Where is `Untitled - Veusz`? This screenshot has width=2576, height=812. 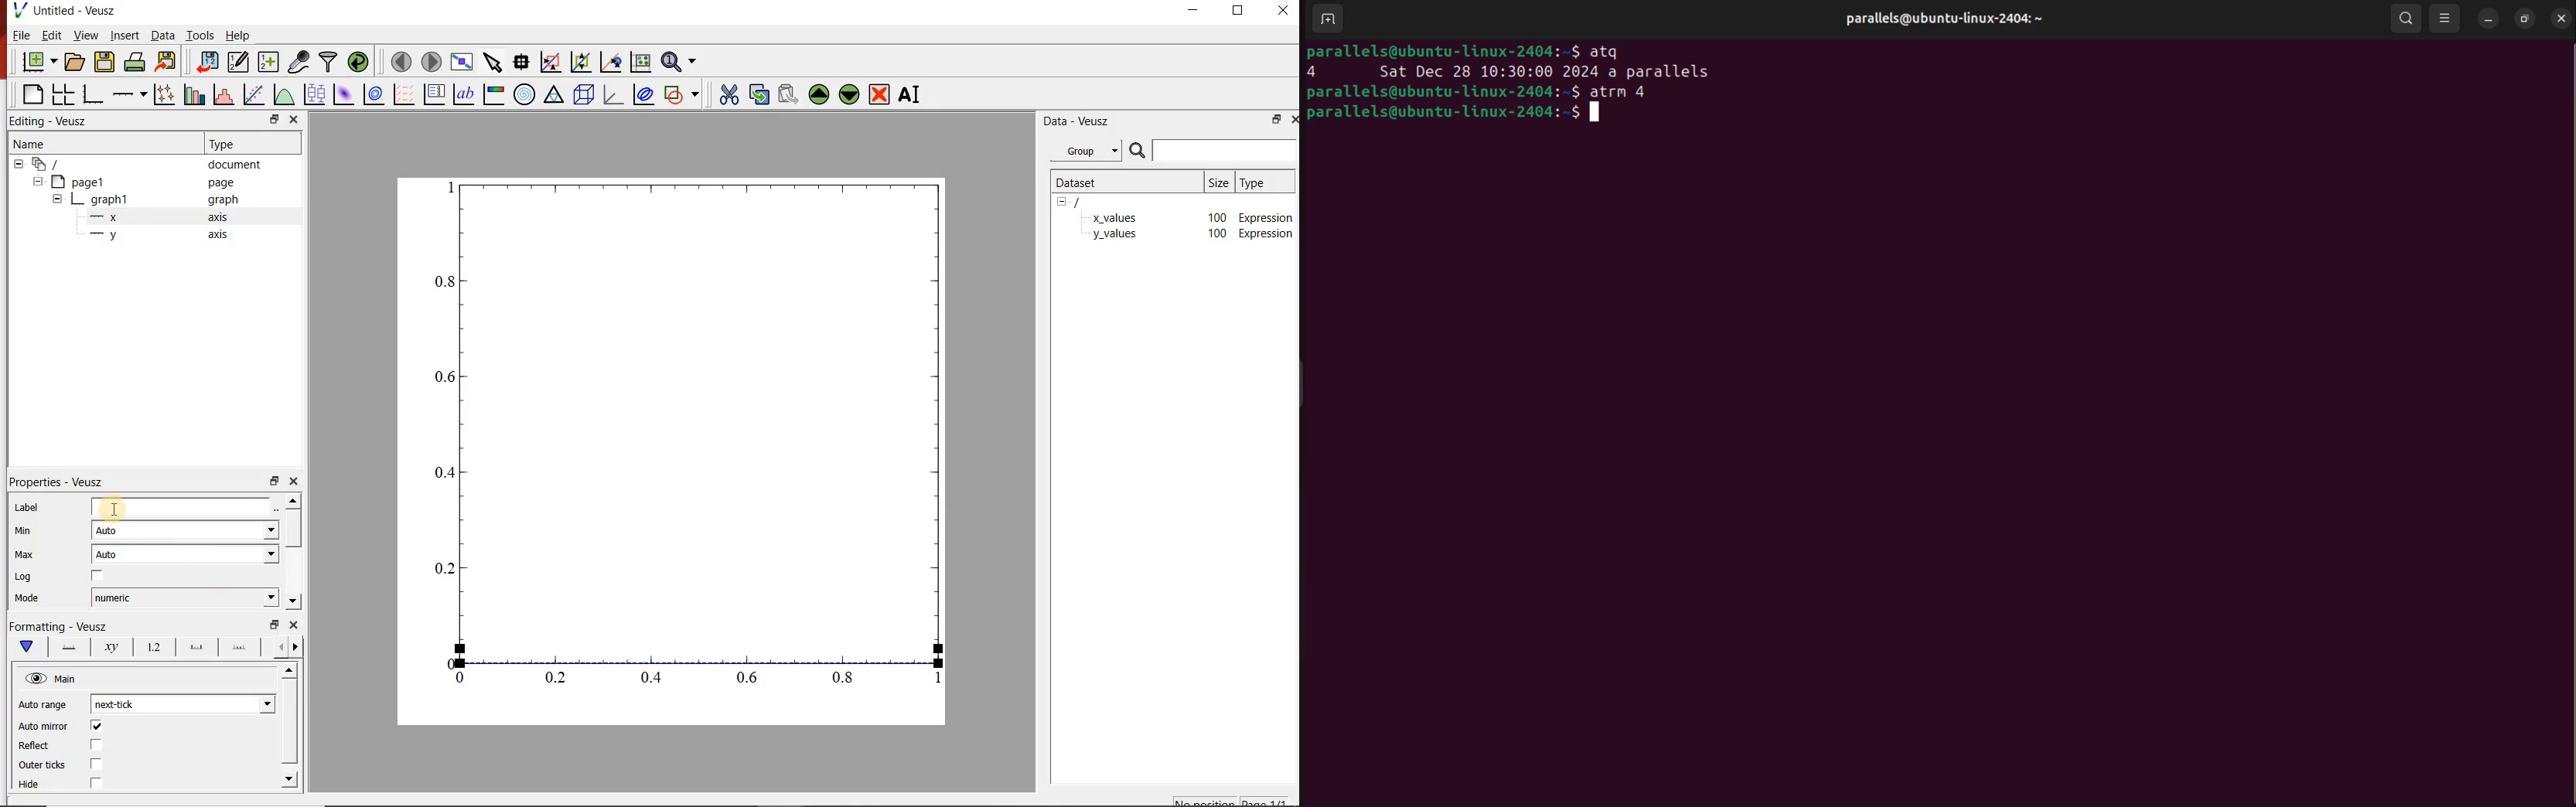
Untitled - Veusz is located at coordinates (75, 10).